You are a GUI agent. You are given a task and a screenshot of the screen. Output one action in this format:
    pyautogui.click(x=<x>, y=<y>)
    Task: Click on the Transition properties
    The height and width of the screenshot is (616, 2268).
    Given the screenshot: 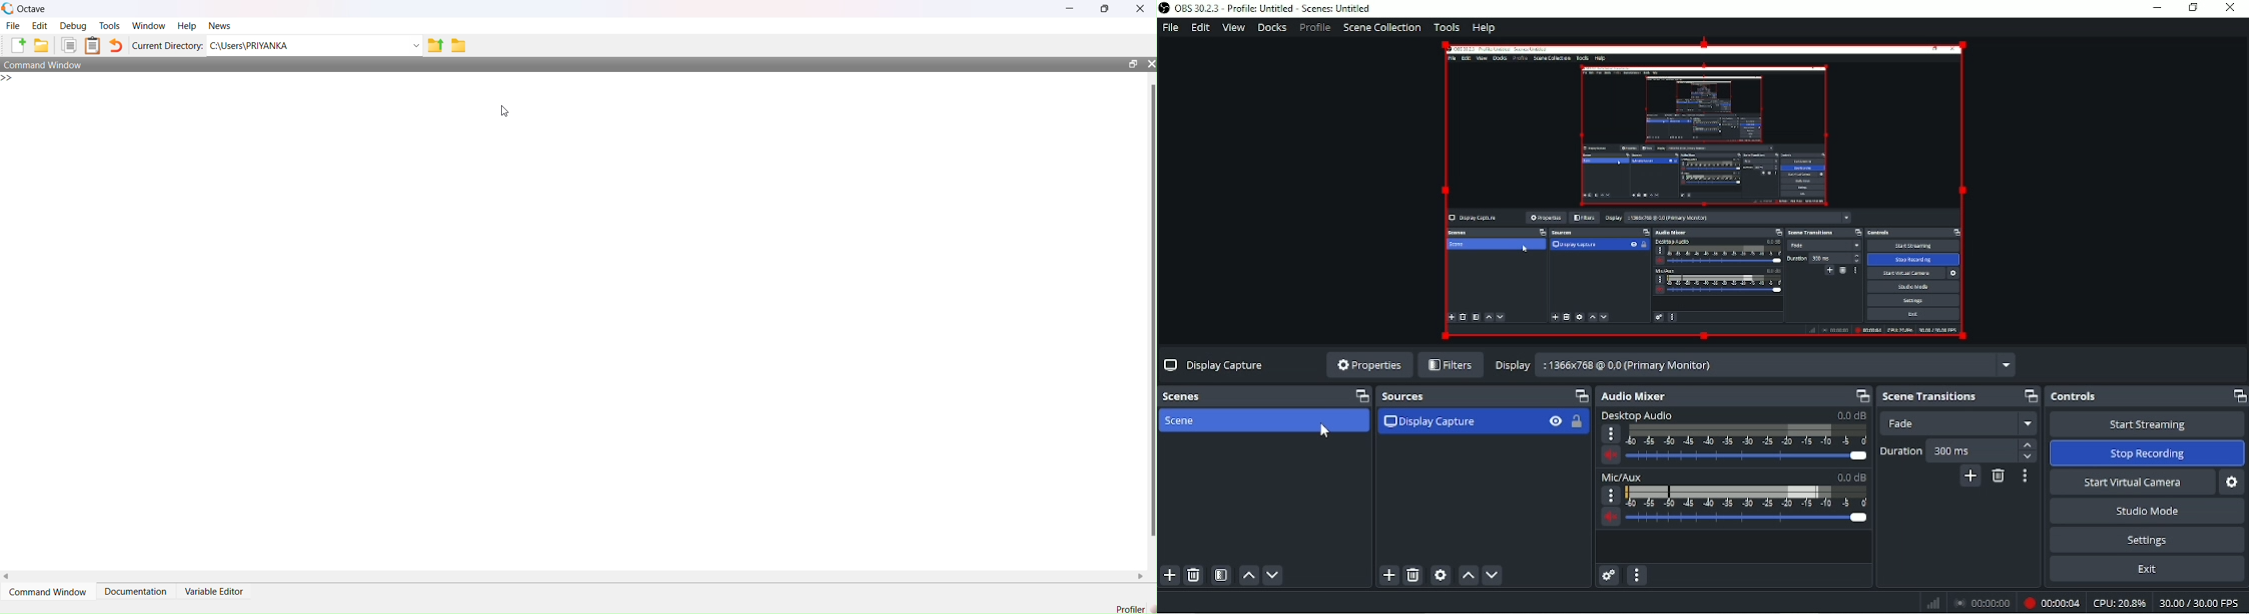 What is the action you would take?
    pyautogui.click(x=2025, y=476)
    